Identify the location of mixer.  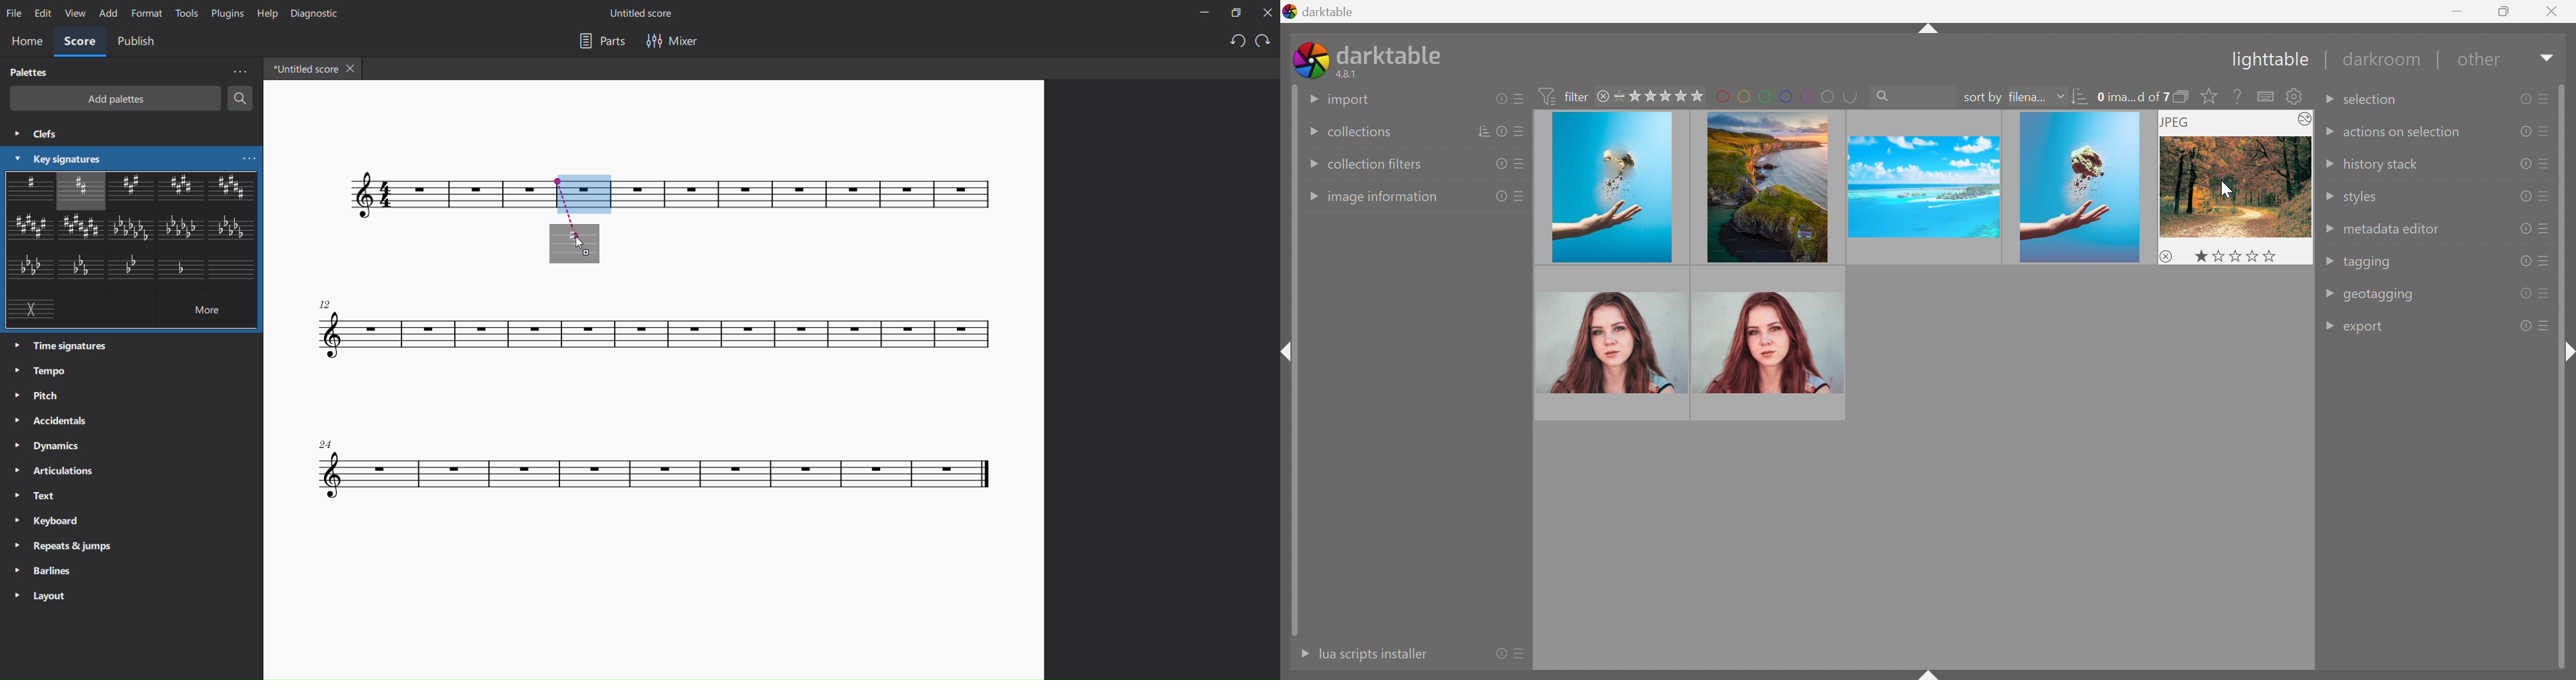
(682, 41).